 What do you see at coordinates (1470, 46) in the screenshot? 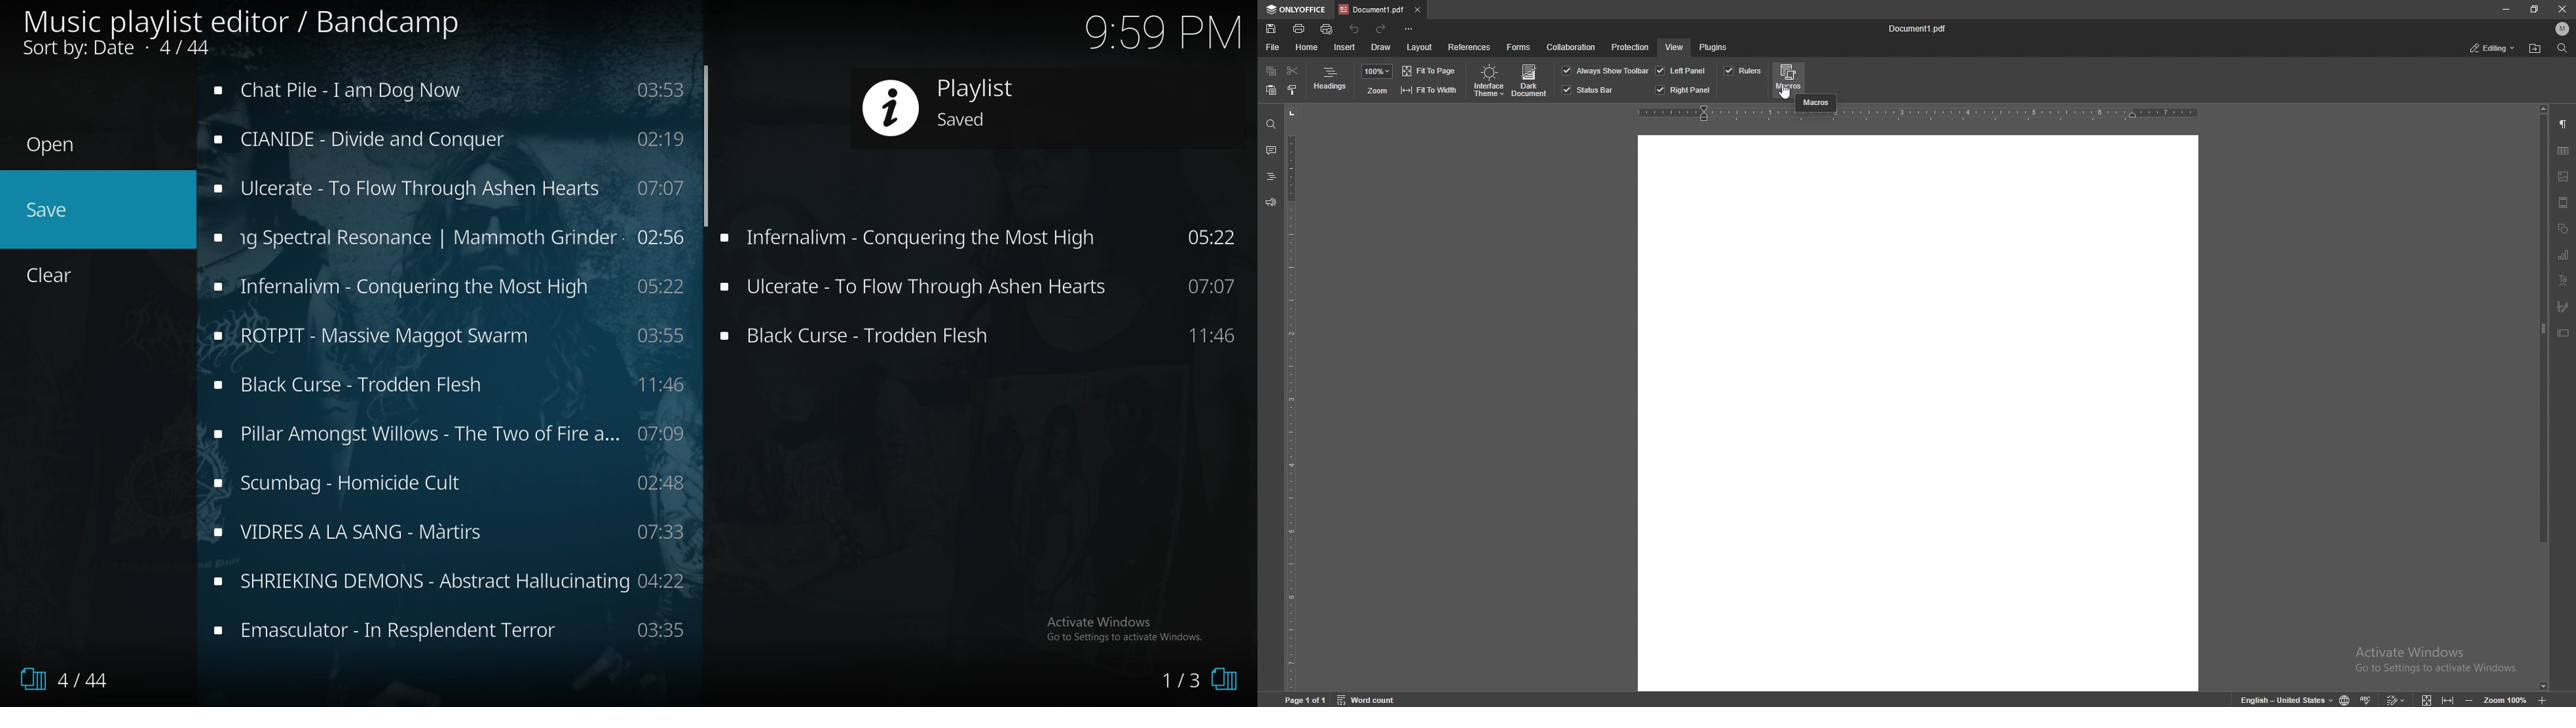
I see `references` at bounding box center [1470, 46].